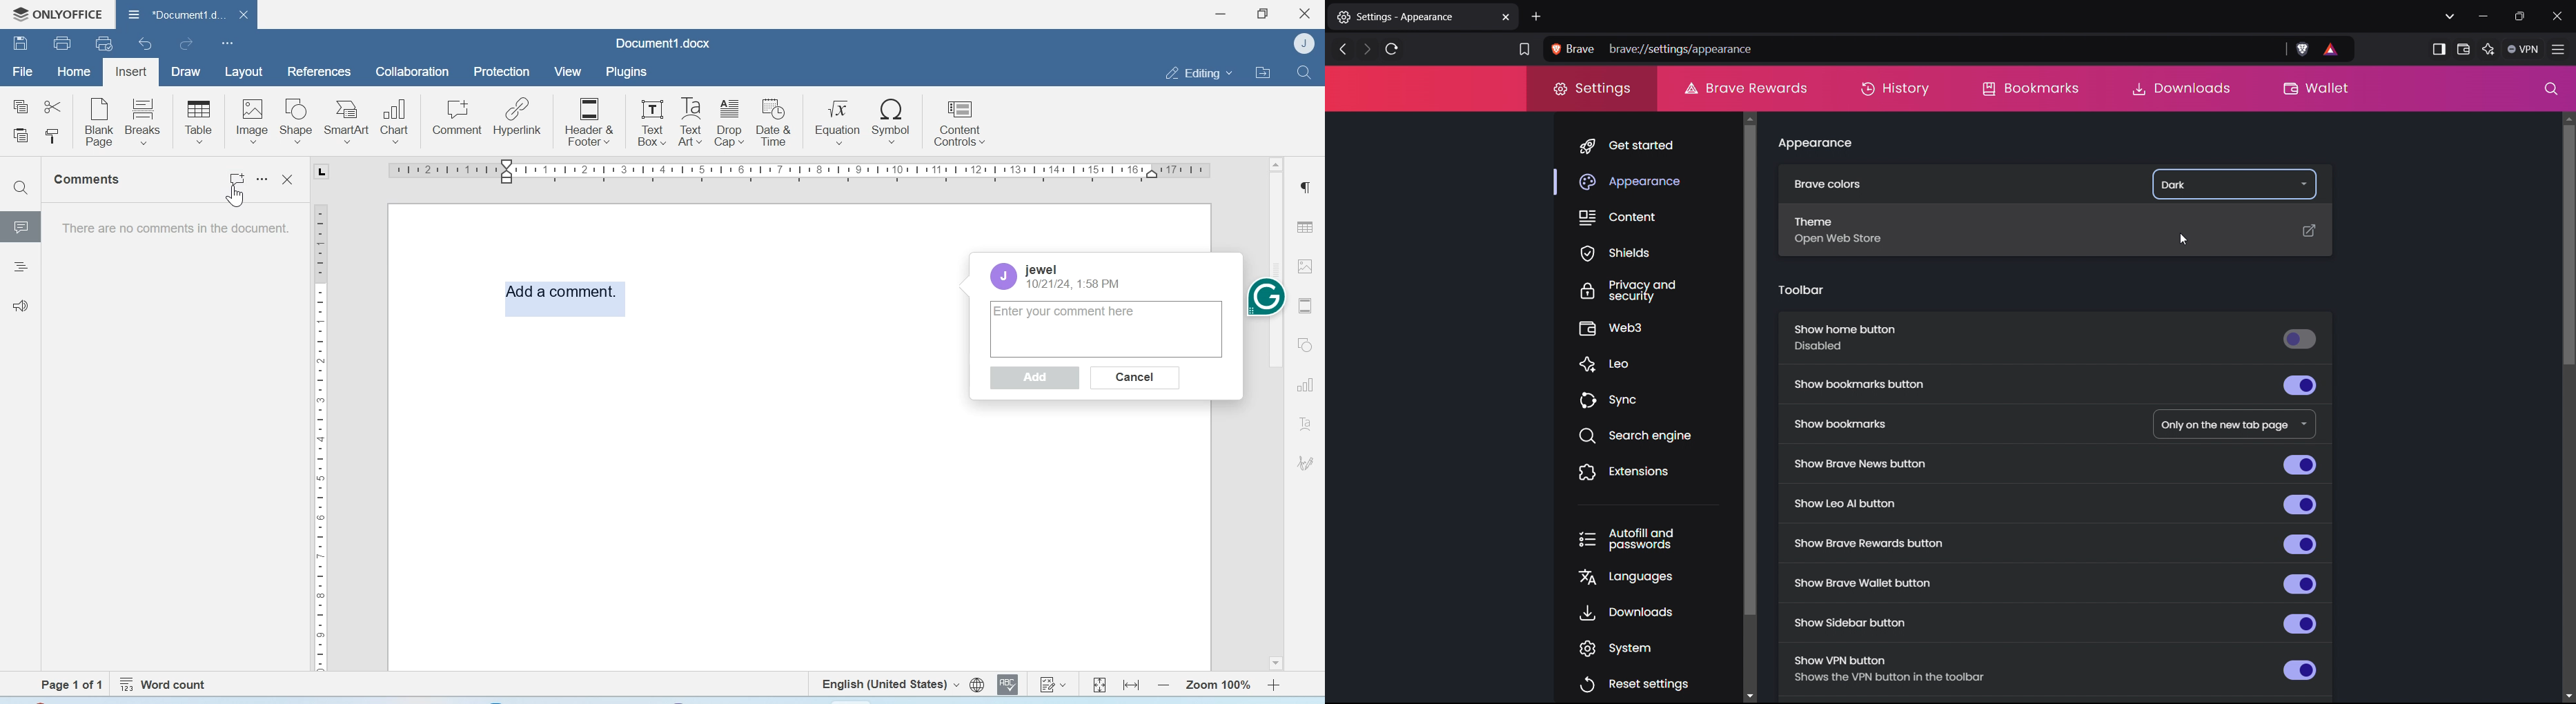 The width and height of the screenshot is (2576, 728). Describe the element at coordinates (1306, 463) in the screenshot. I see `Signature` at that location.